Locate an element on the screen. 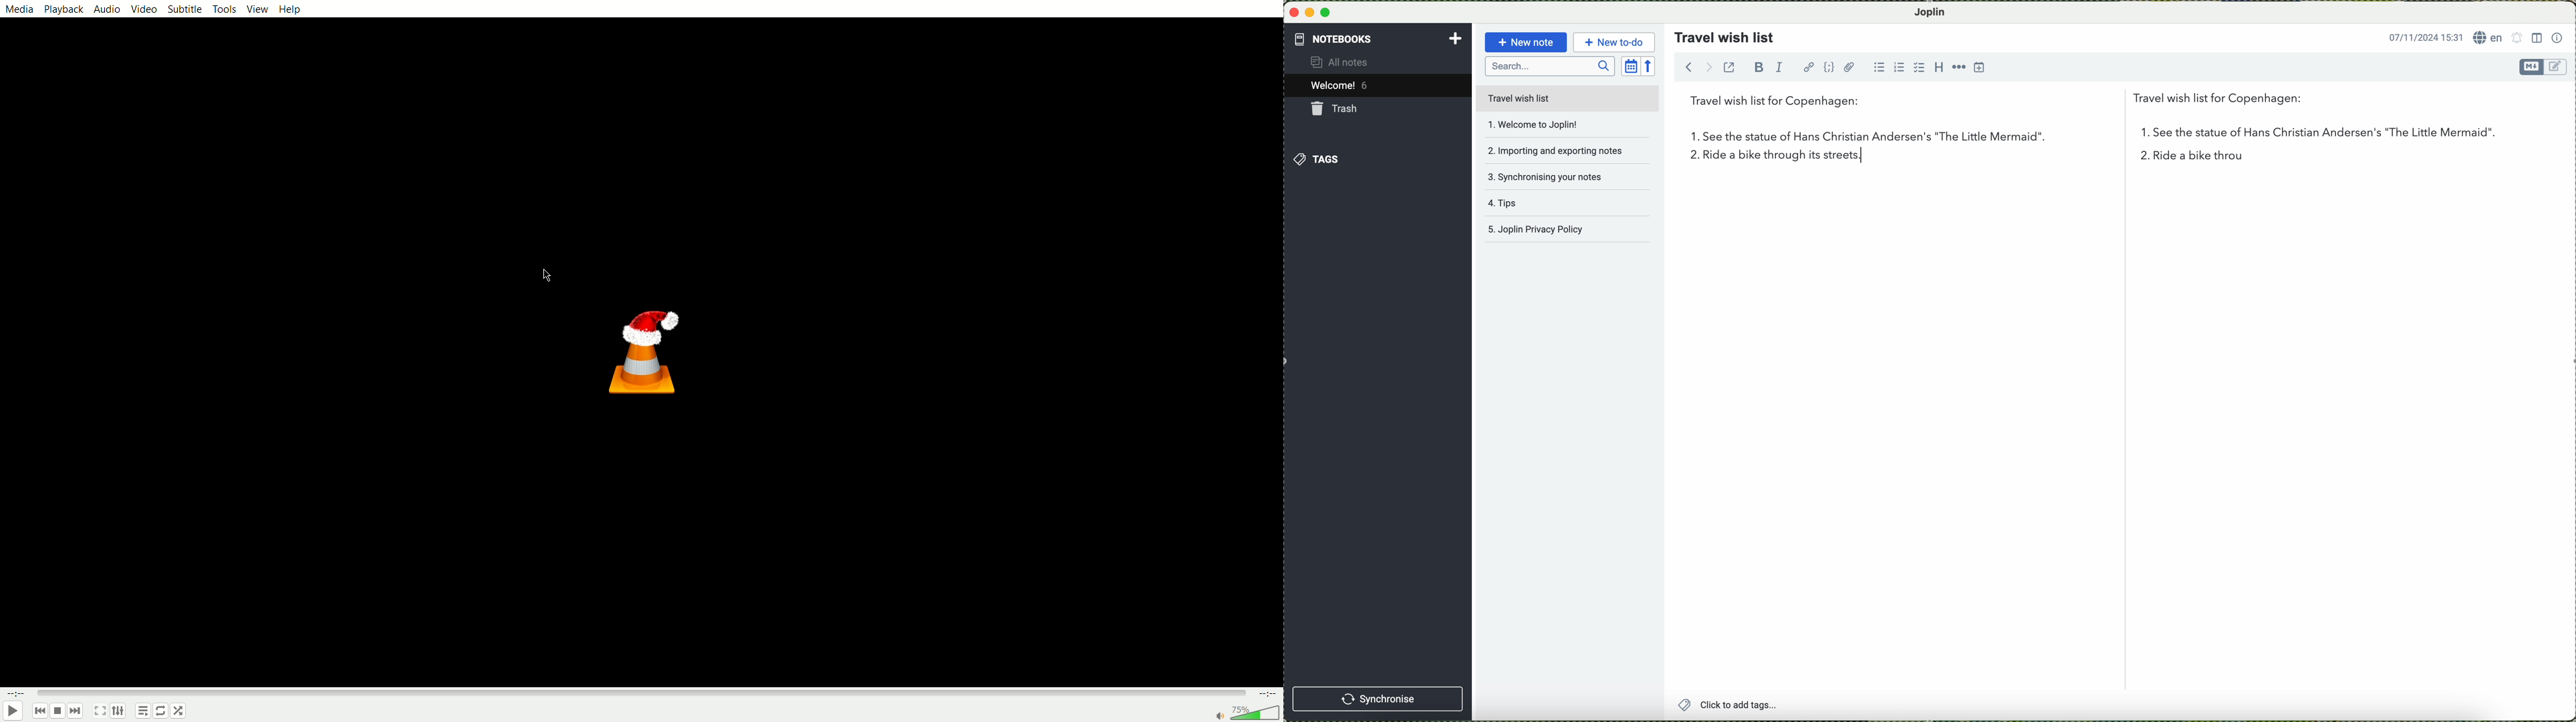 Image resolution: width=2576 pixels, height=728 pixels. travel wish list is located at coordinates (1720, 34).